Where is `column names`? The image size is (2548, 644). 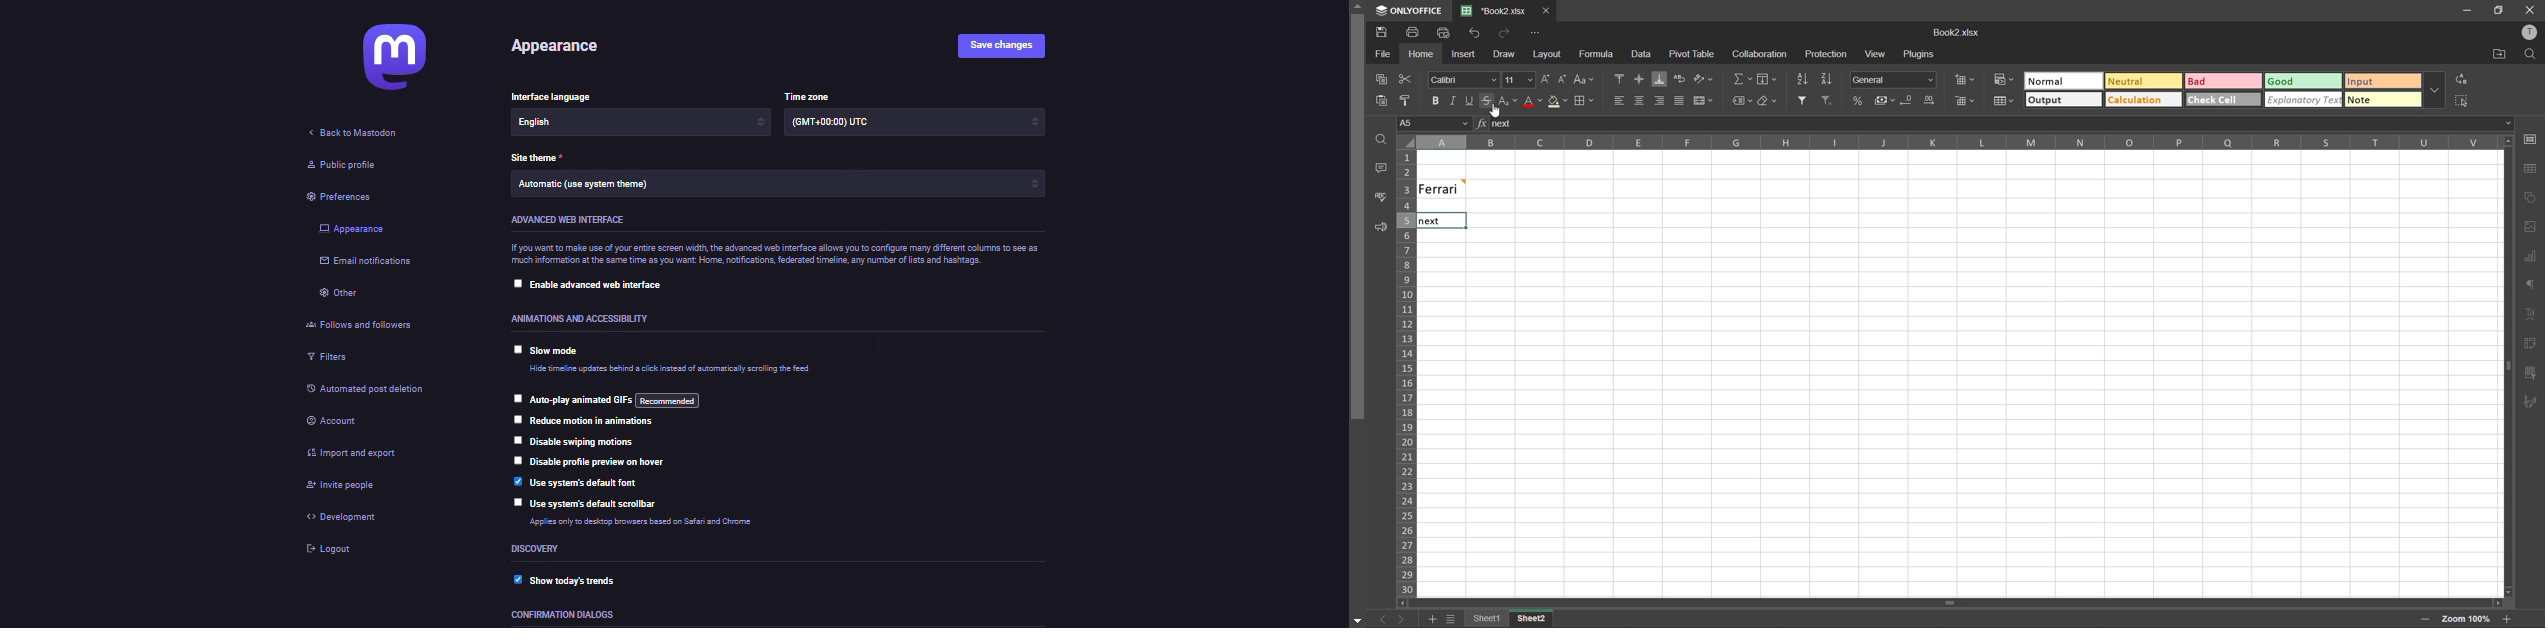
column names is located at coordinates (1949, 142).